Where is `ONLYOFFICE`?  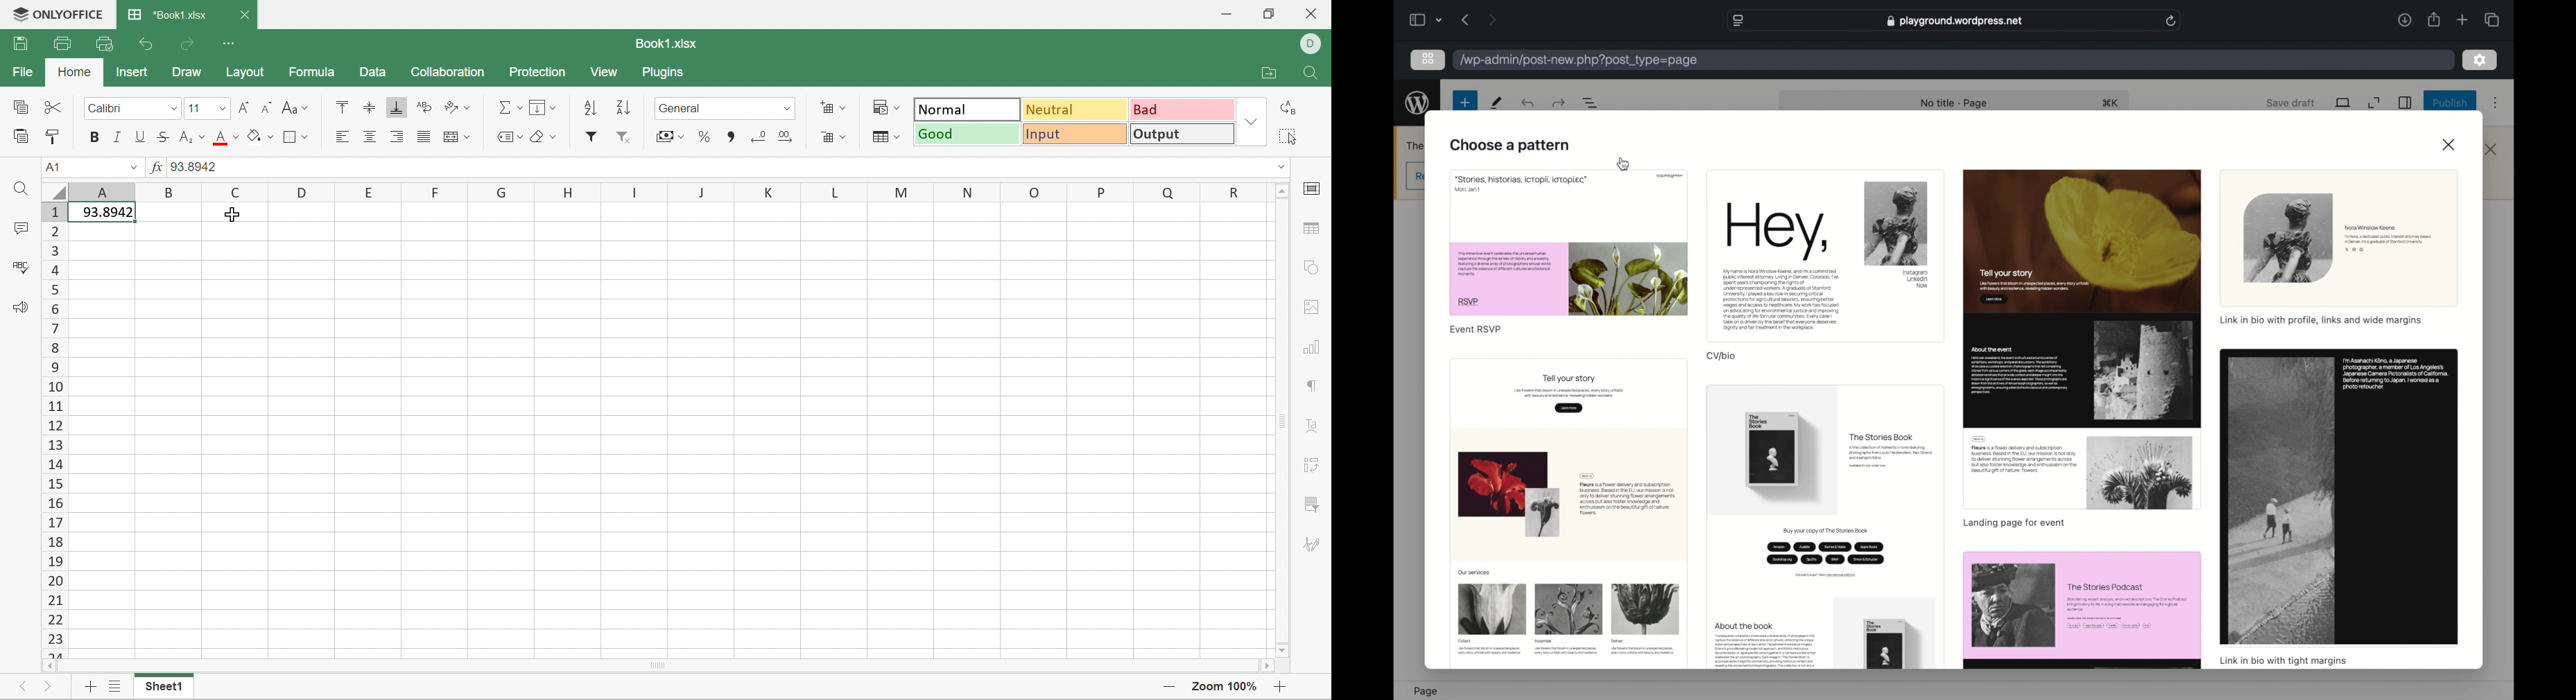 ONLYOFFICE is located at coordinates (55, 14).